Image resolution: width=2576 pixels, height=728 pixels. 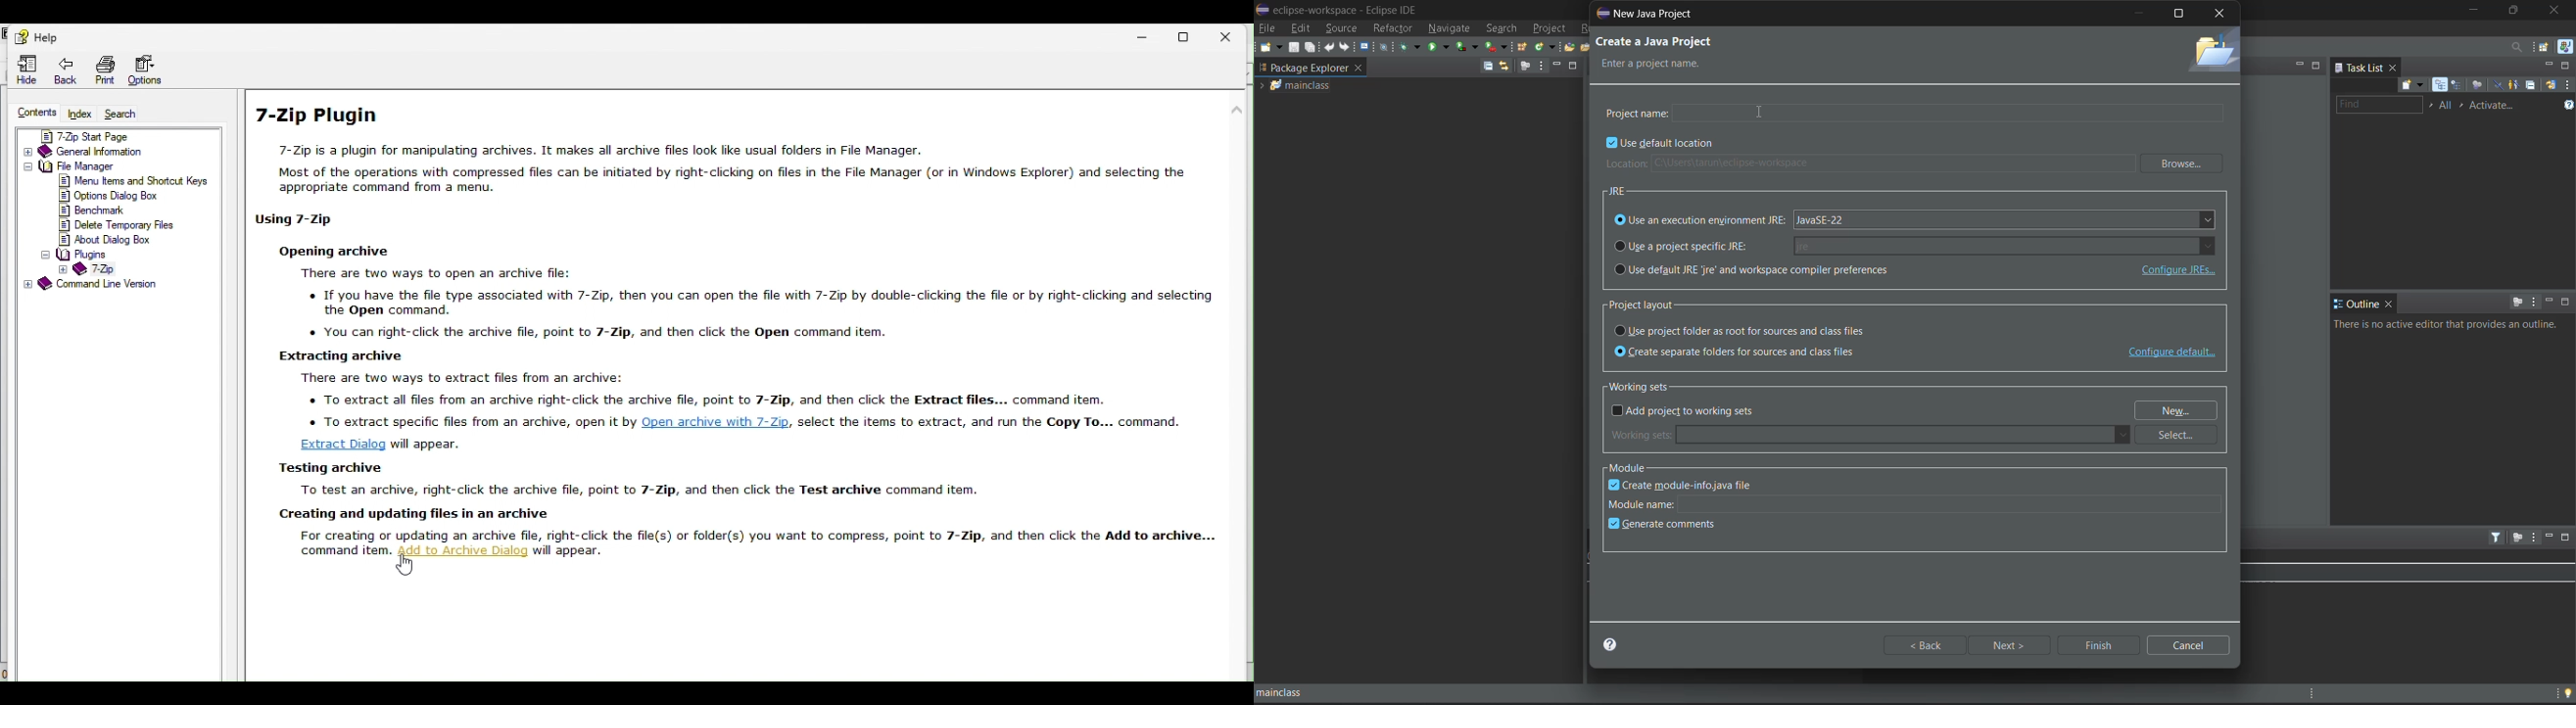 I want to click on maximize, so click(x=2516, y=10).